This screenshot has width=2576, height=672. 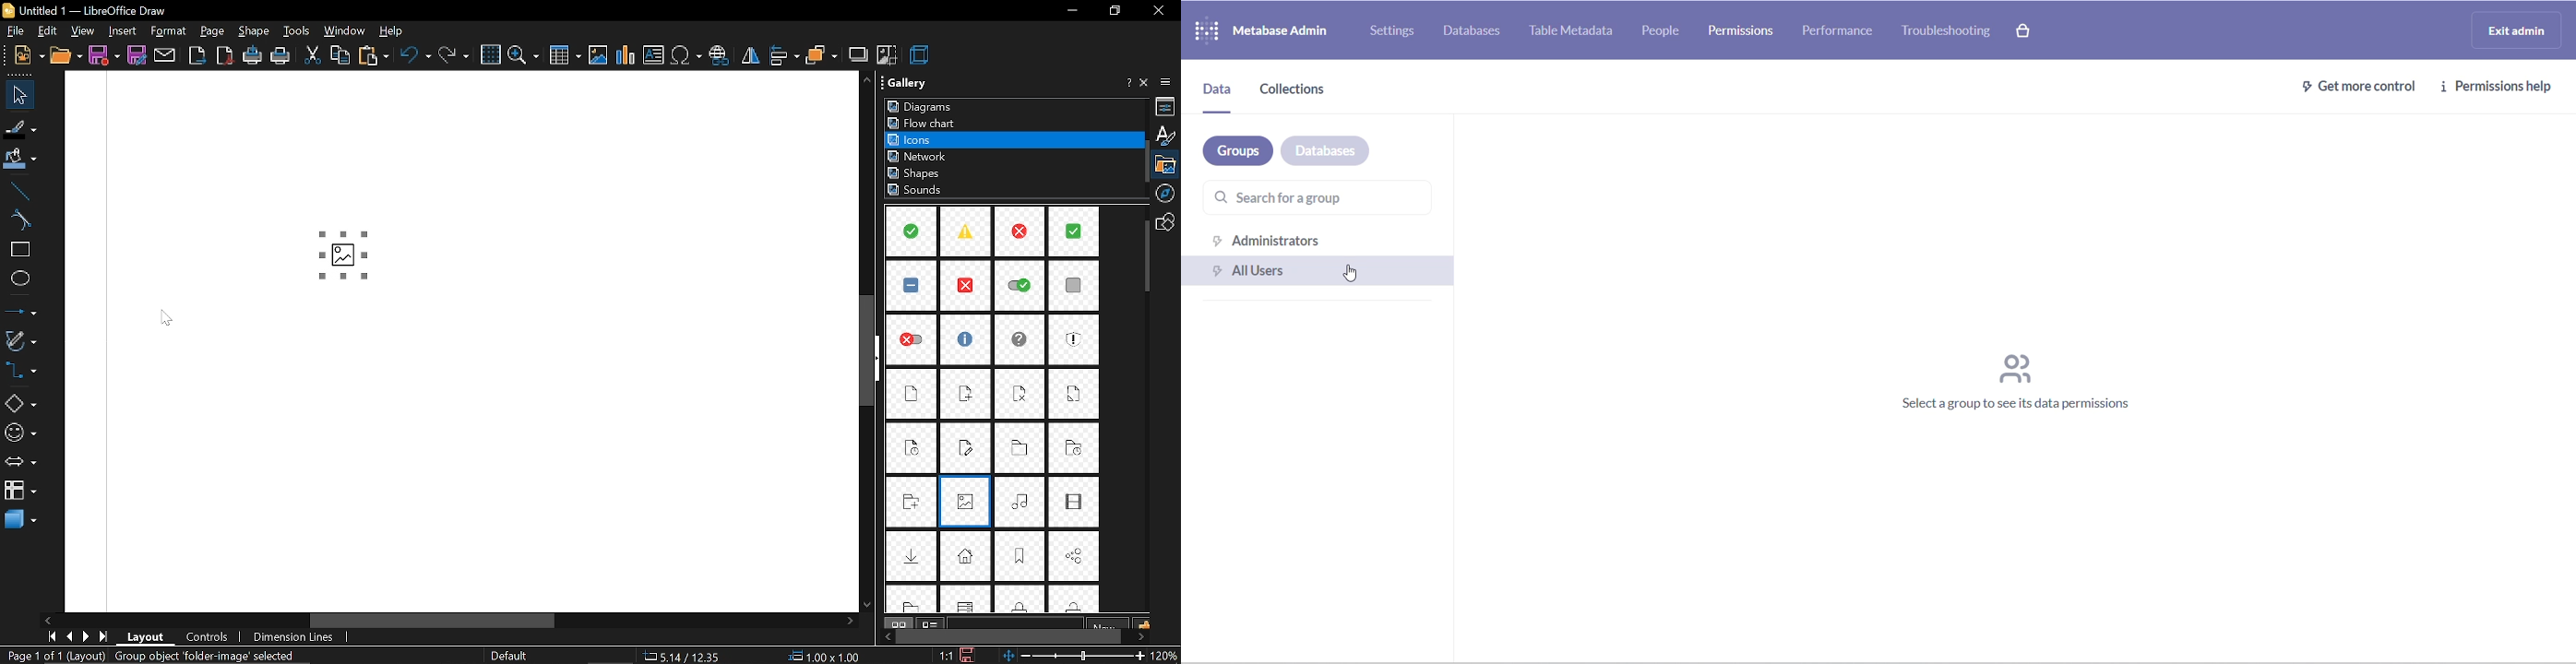 What do you see at coordinates (1167, 107) in the screenshot?
I see `properties` at bounding box center [1167, 107].